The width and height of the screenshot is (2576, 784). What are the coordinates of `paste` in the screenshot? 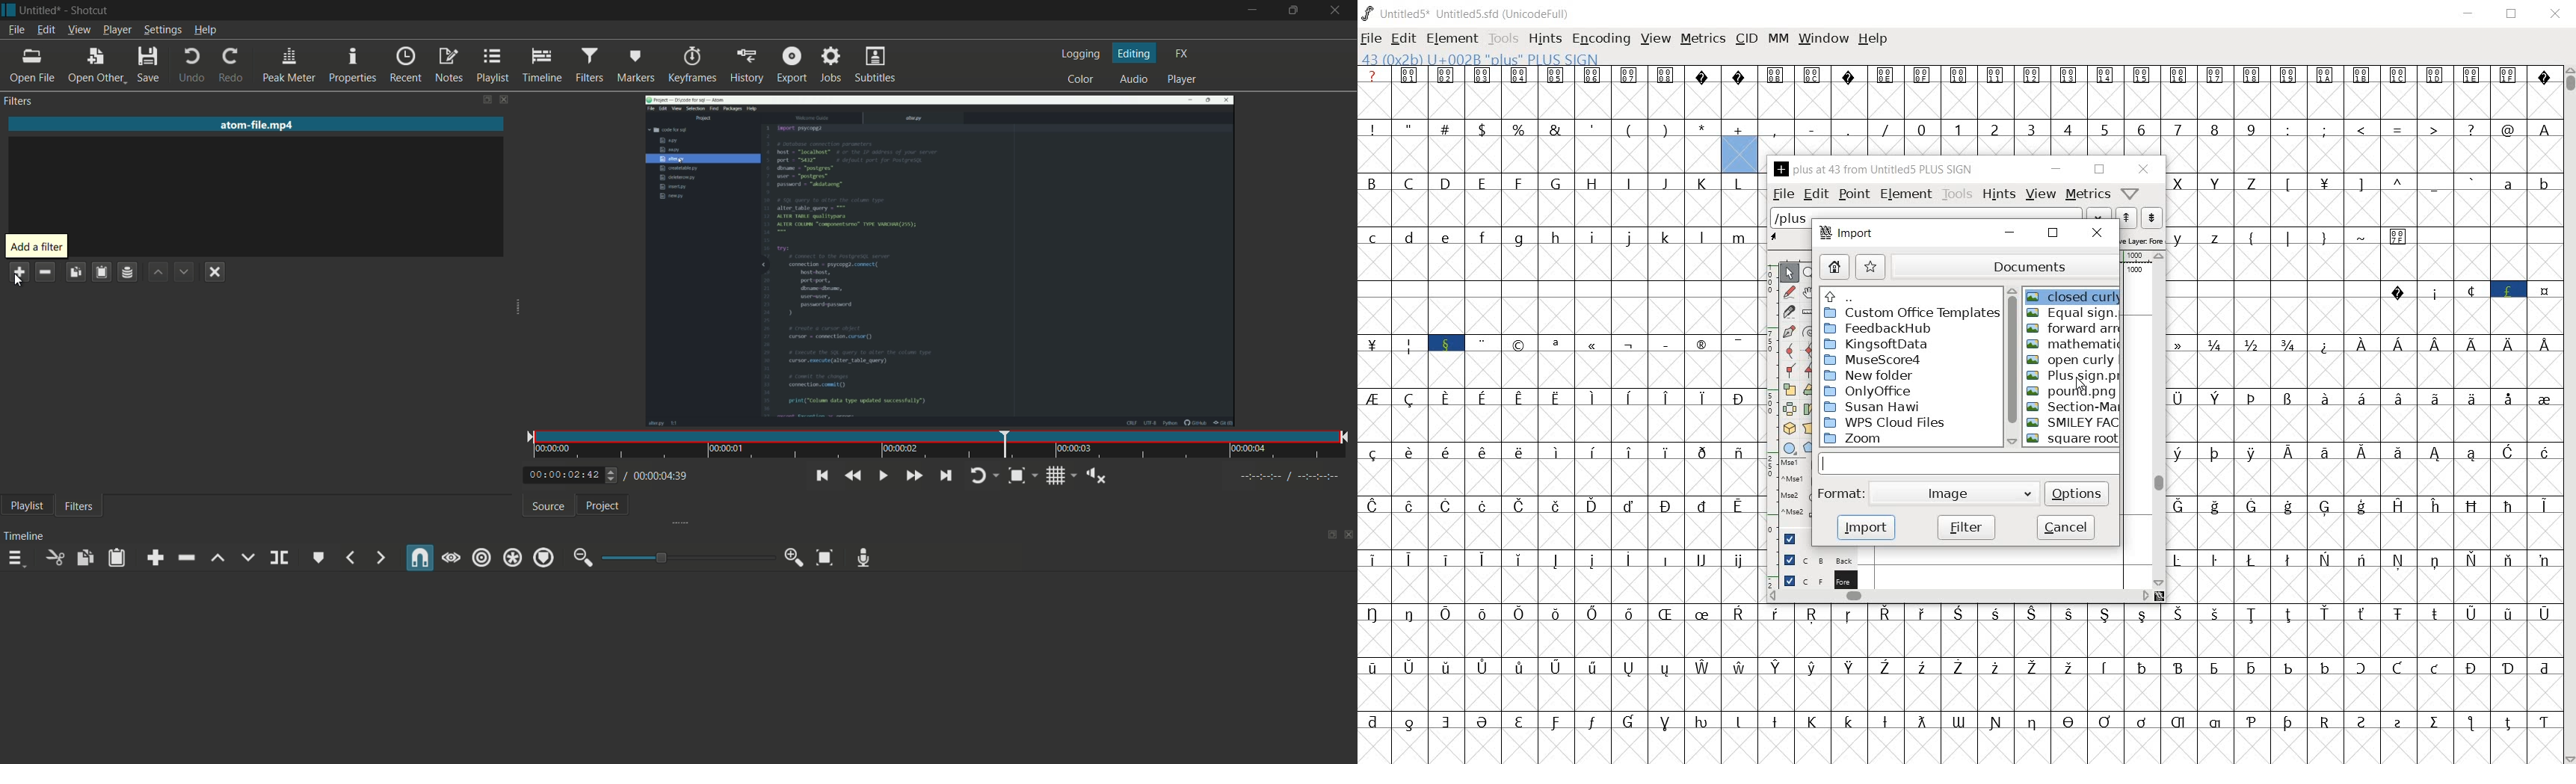 It's located at (120, 557).